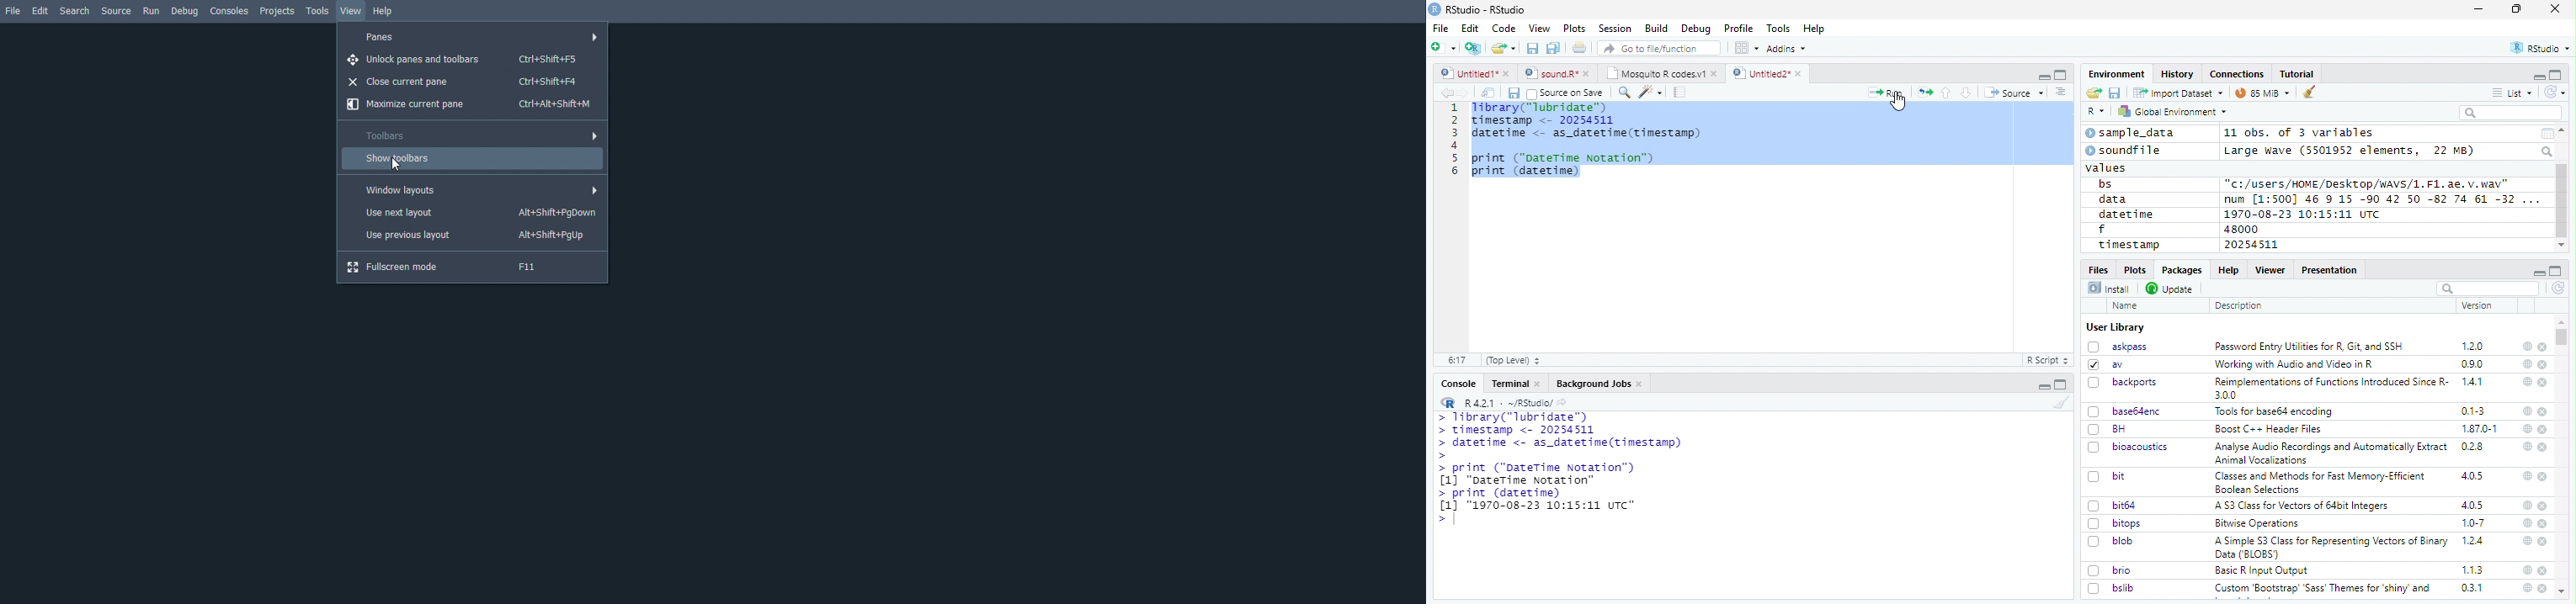 This screenshot has width=2576, height=616. Describe the element at coordinates (2556, 75) in the screenshot. I see `full screen` at that location.